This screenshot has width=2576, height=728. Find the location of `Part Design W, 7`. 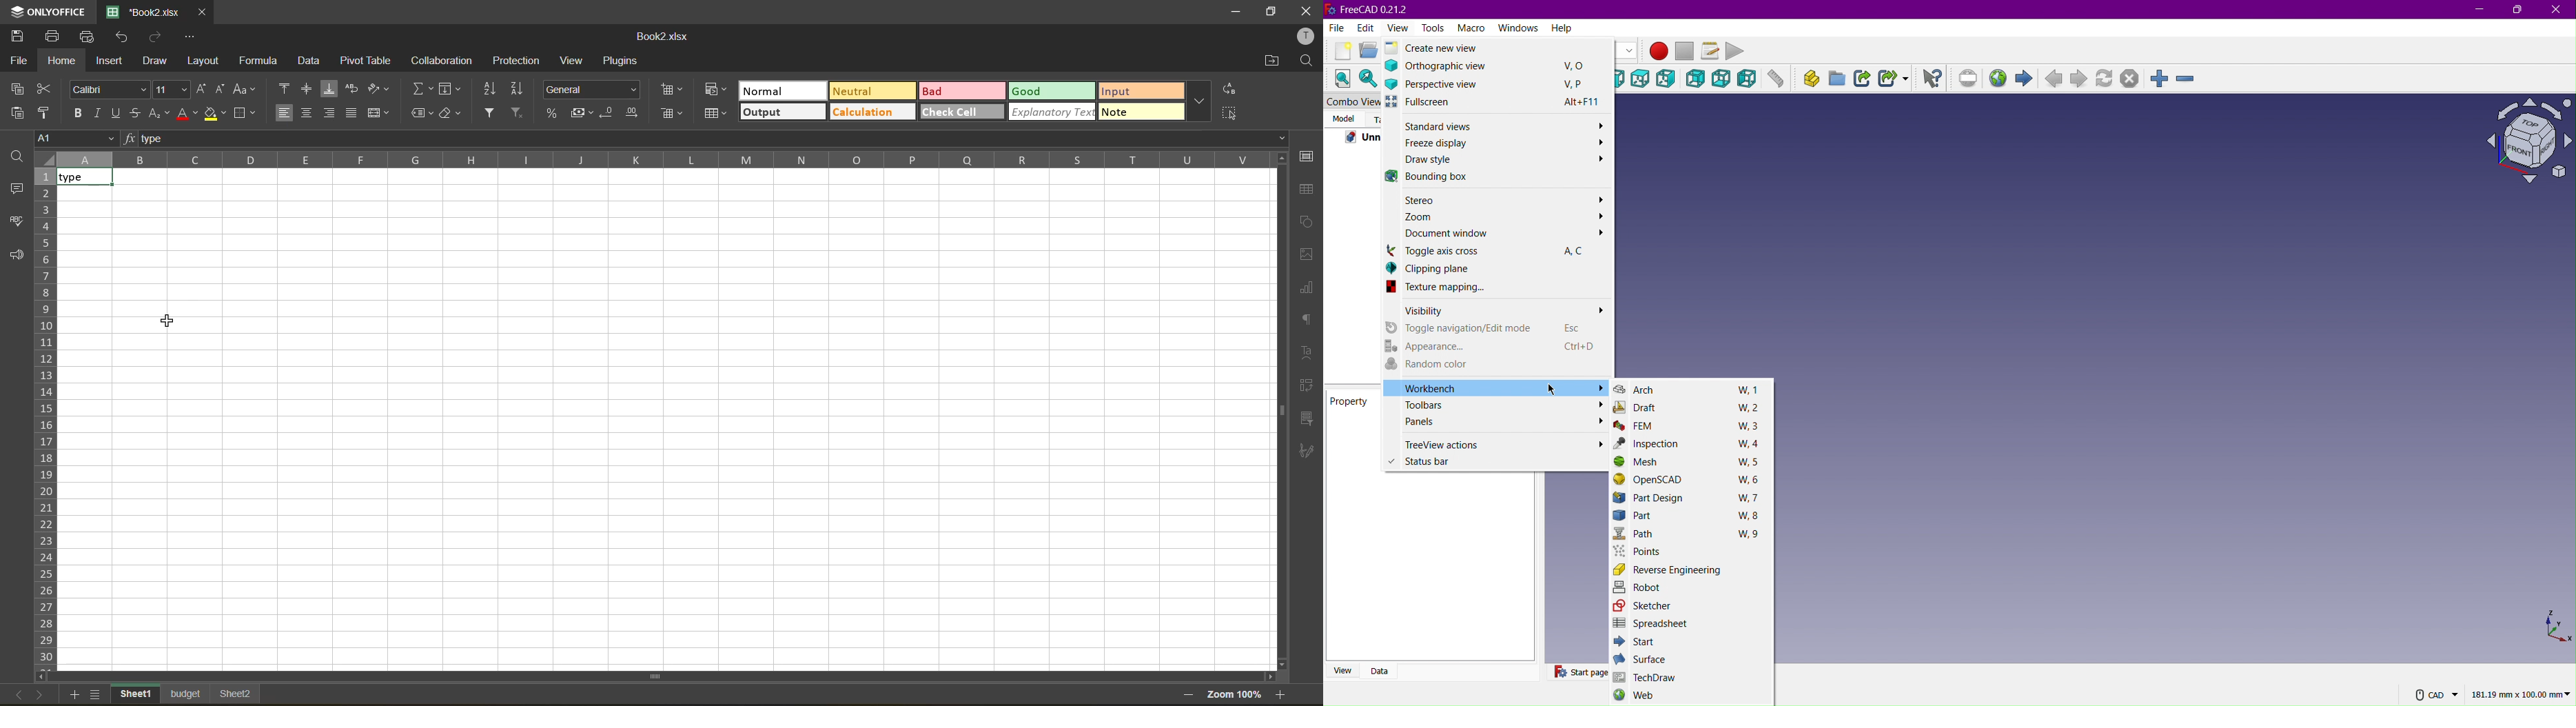

Part Design W, 7 is located at coordinates (1692, 499).